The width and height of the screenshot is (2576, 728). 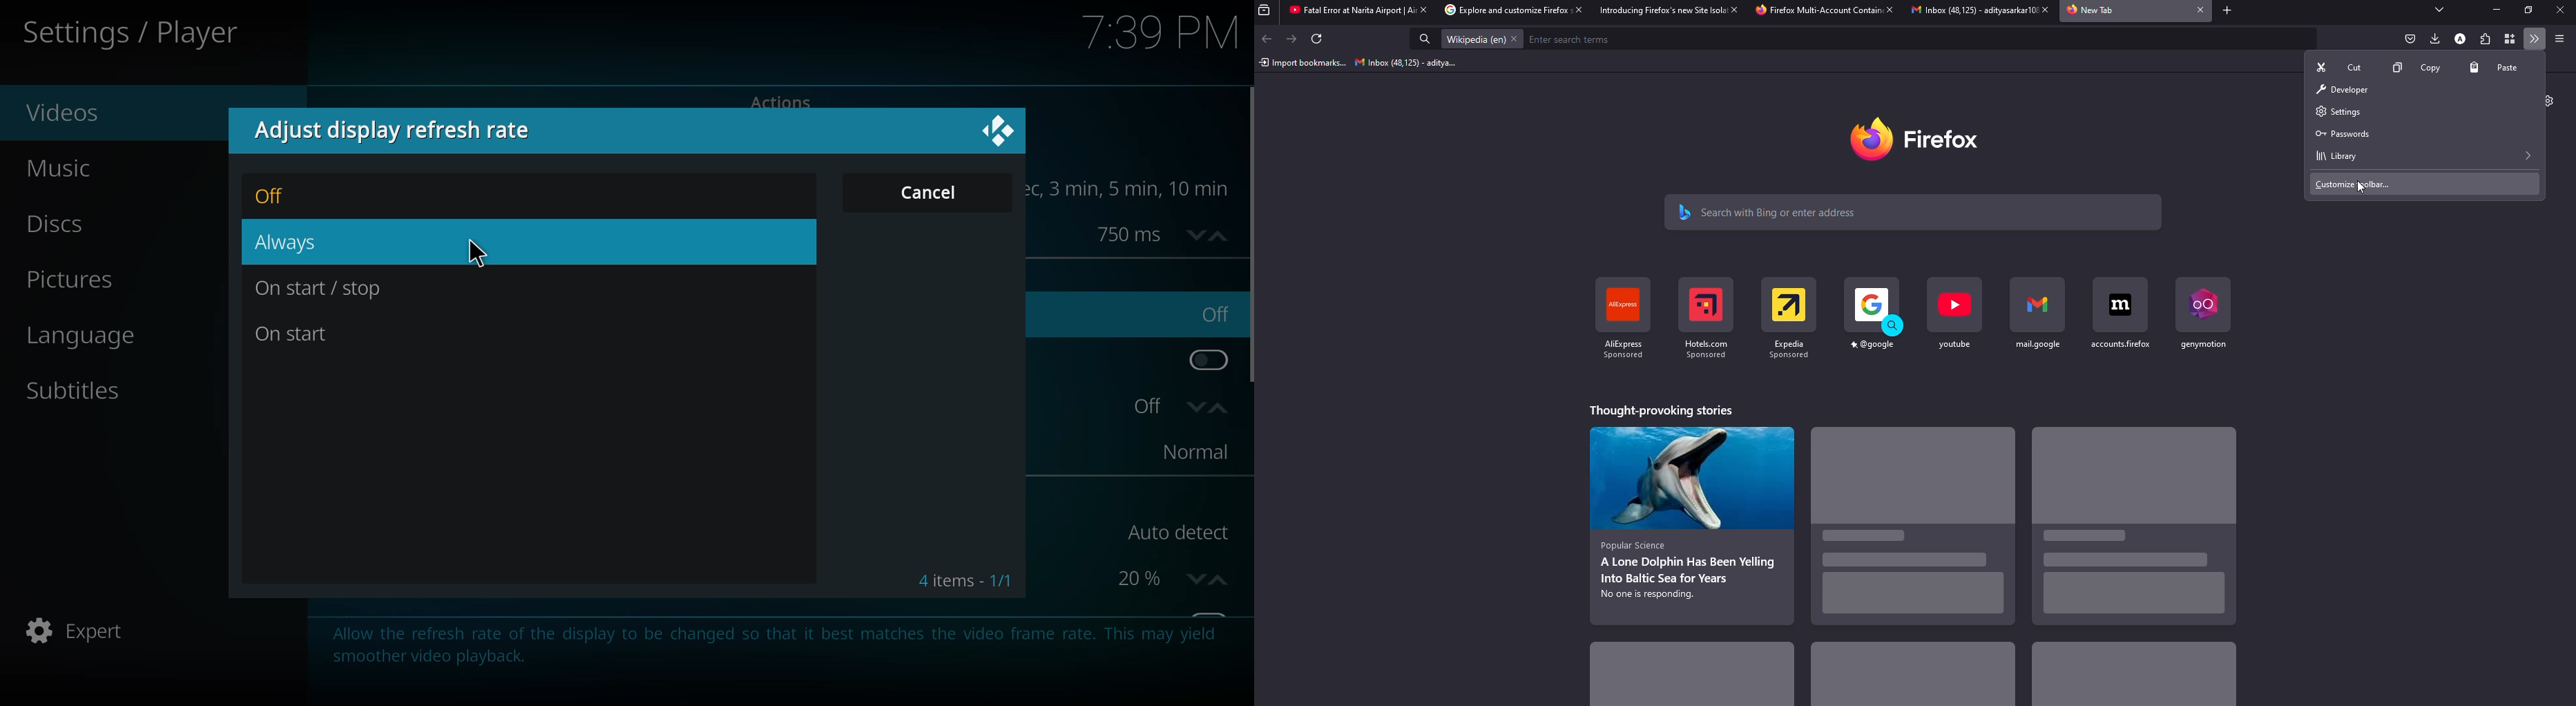 I want to click on close, so click(x=2041, y=10).